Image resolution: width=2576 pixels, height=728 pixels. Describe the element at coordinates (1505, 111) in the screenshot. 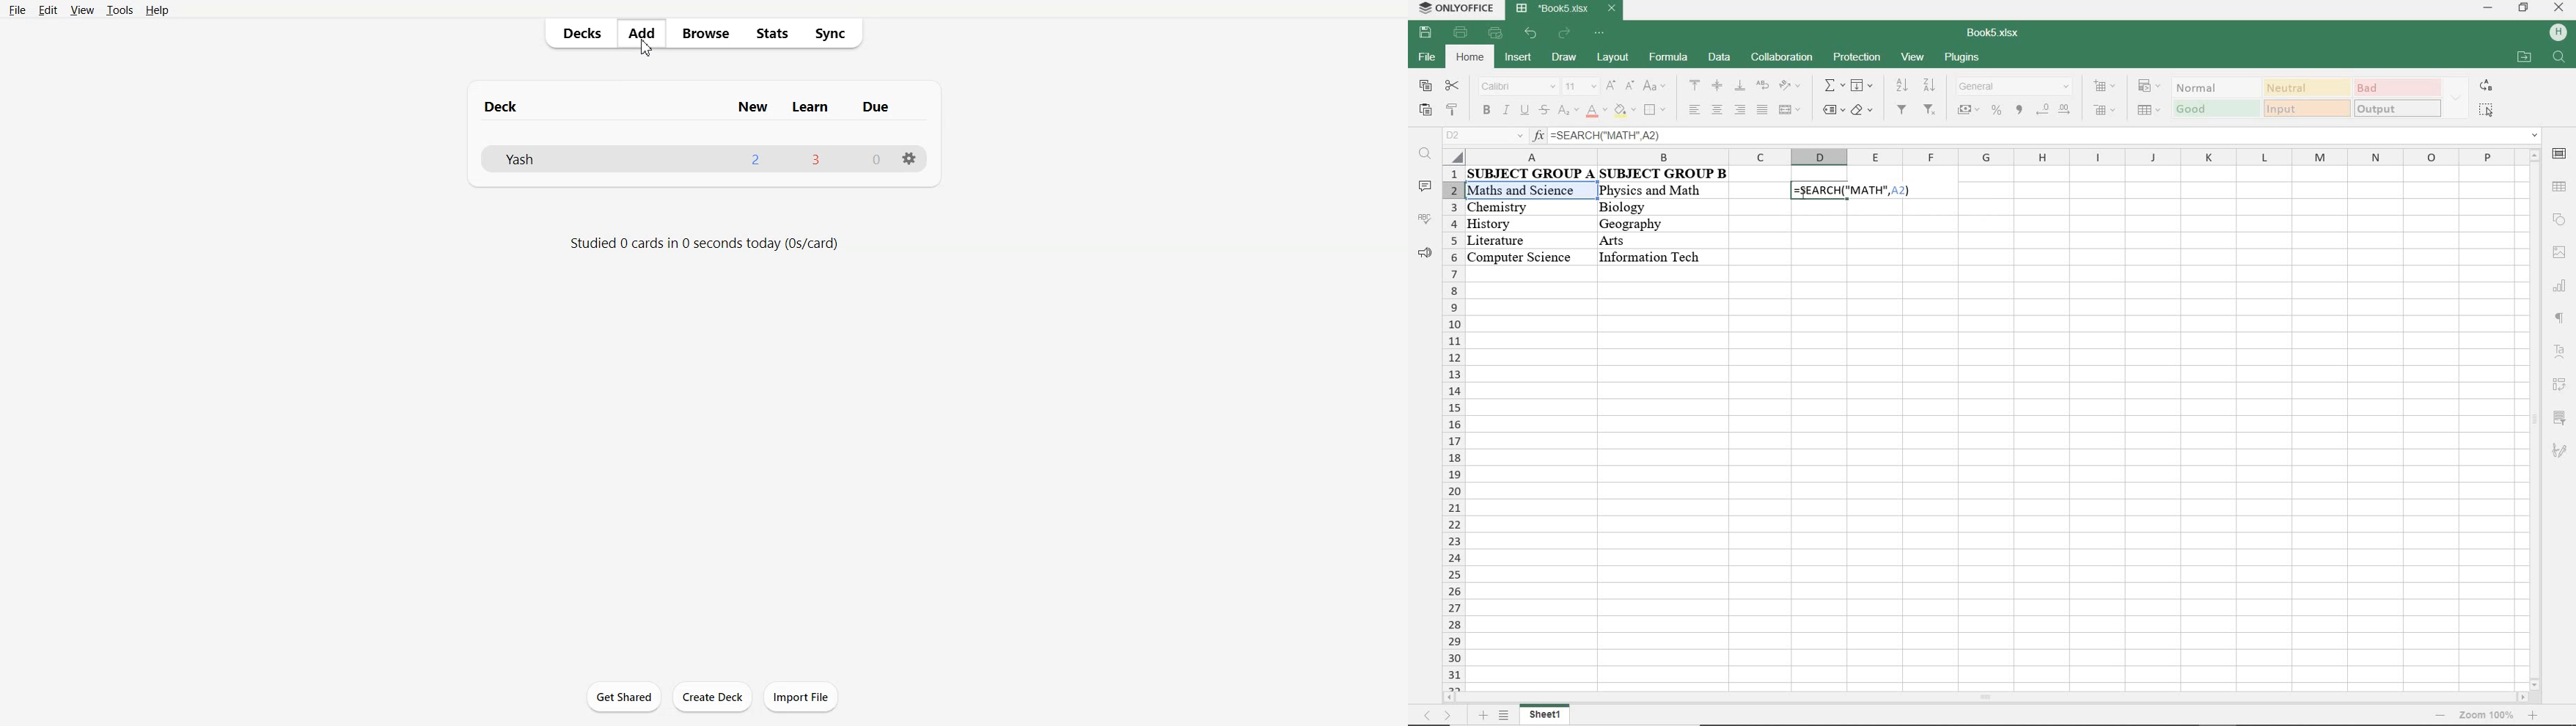

I see `italic` at that location.